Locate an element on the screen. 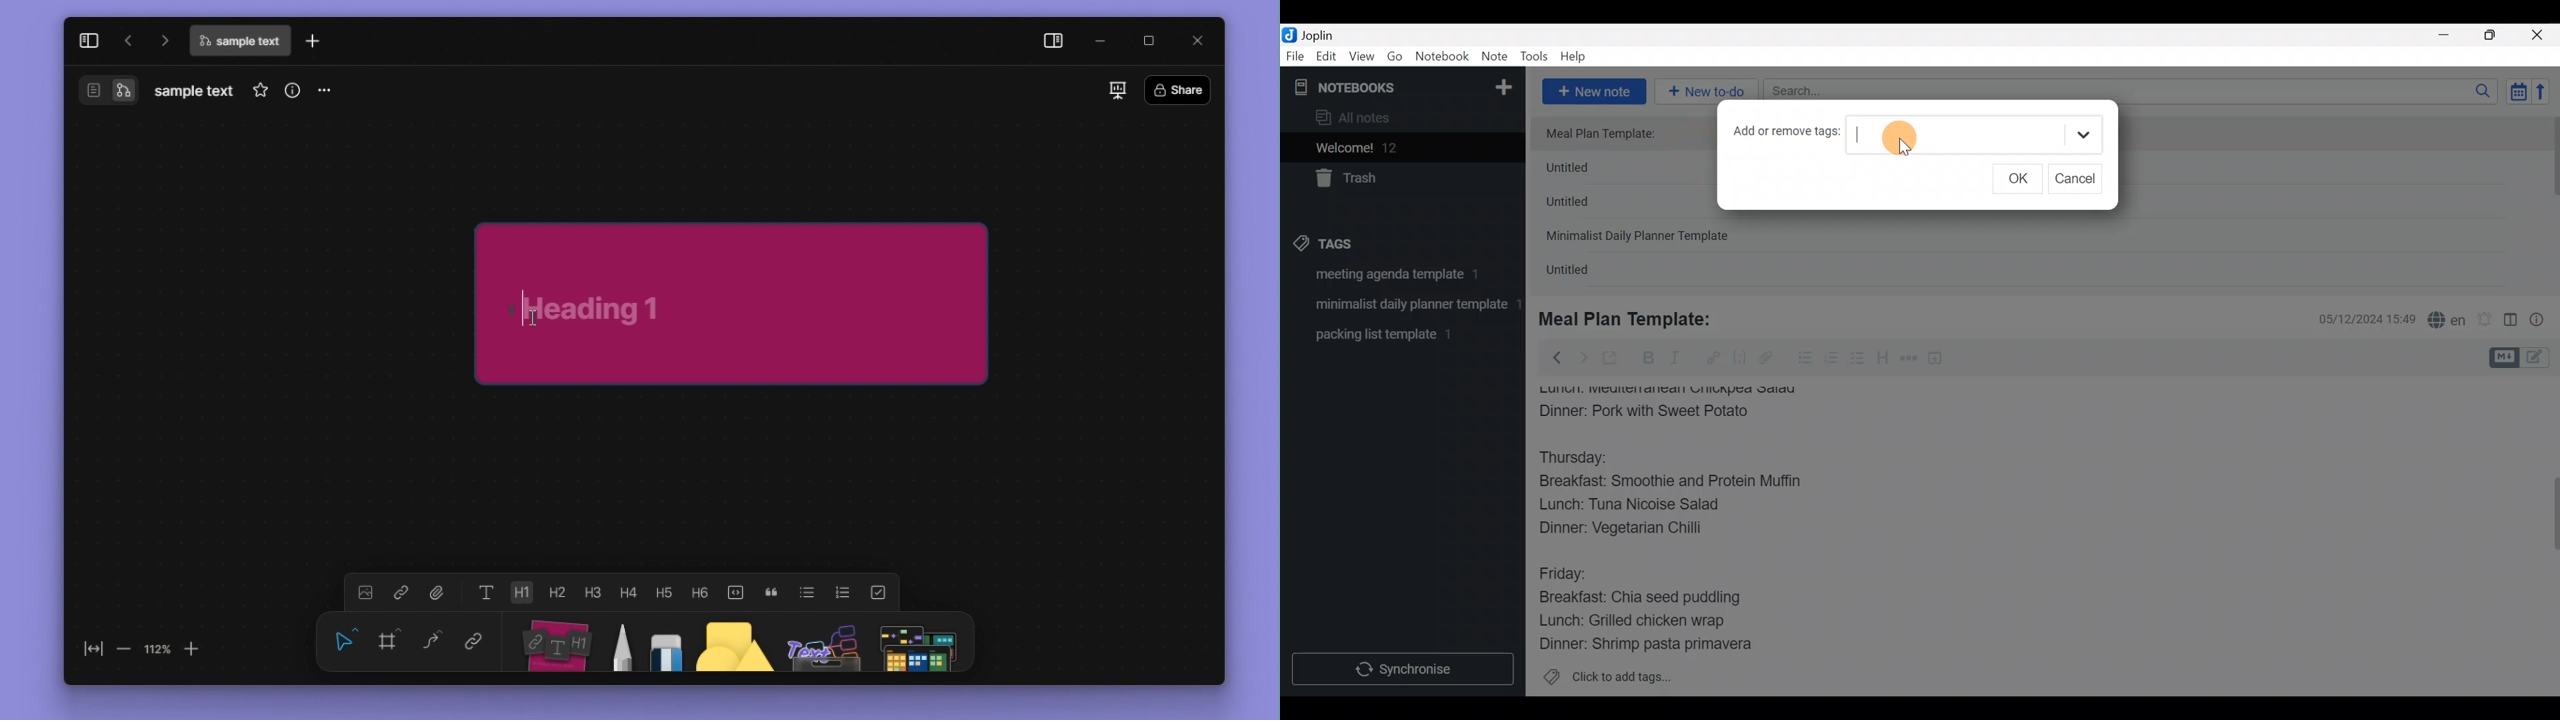 This screenshot has width=2576, height=728. Note properties is located at coordinates (2543, 321).